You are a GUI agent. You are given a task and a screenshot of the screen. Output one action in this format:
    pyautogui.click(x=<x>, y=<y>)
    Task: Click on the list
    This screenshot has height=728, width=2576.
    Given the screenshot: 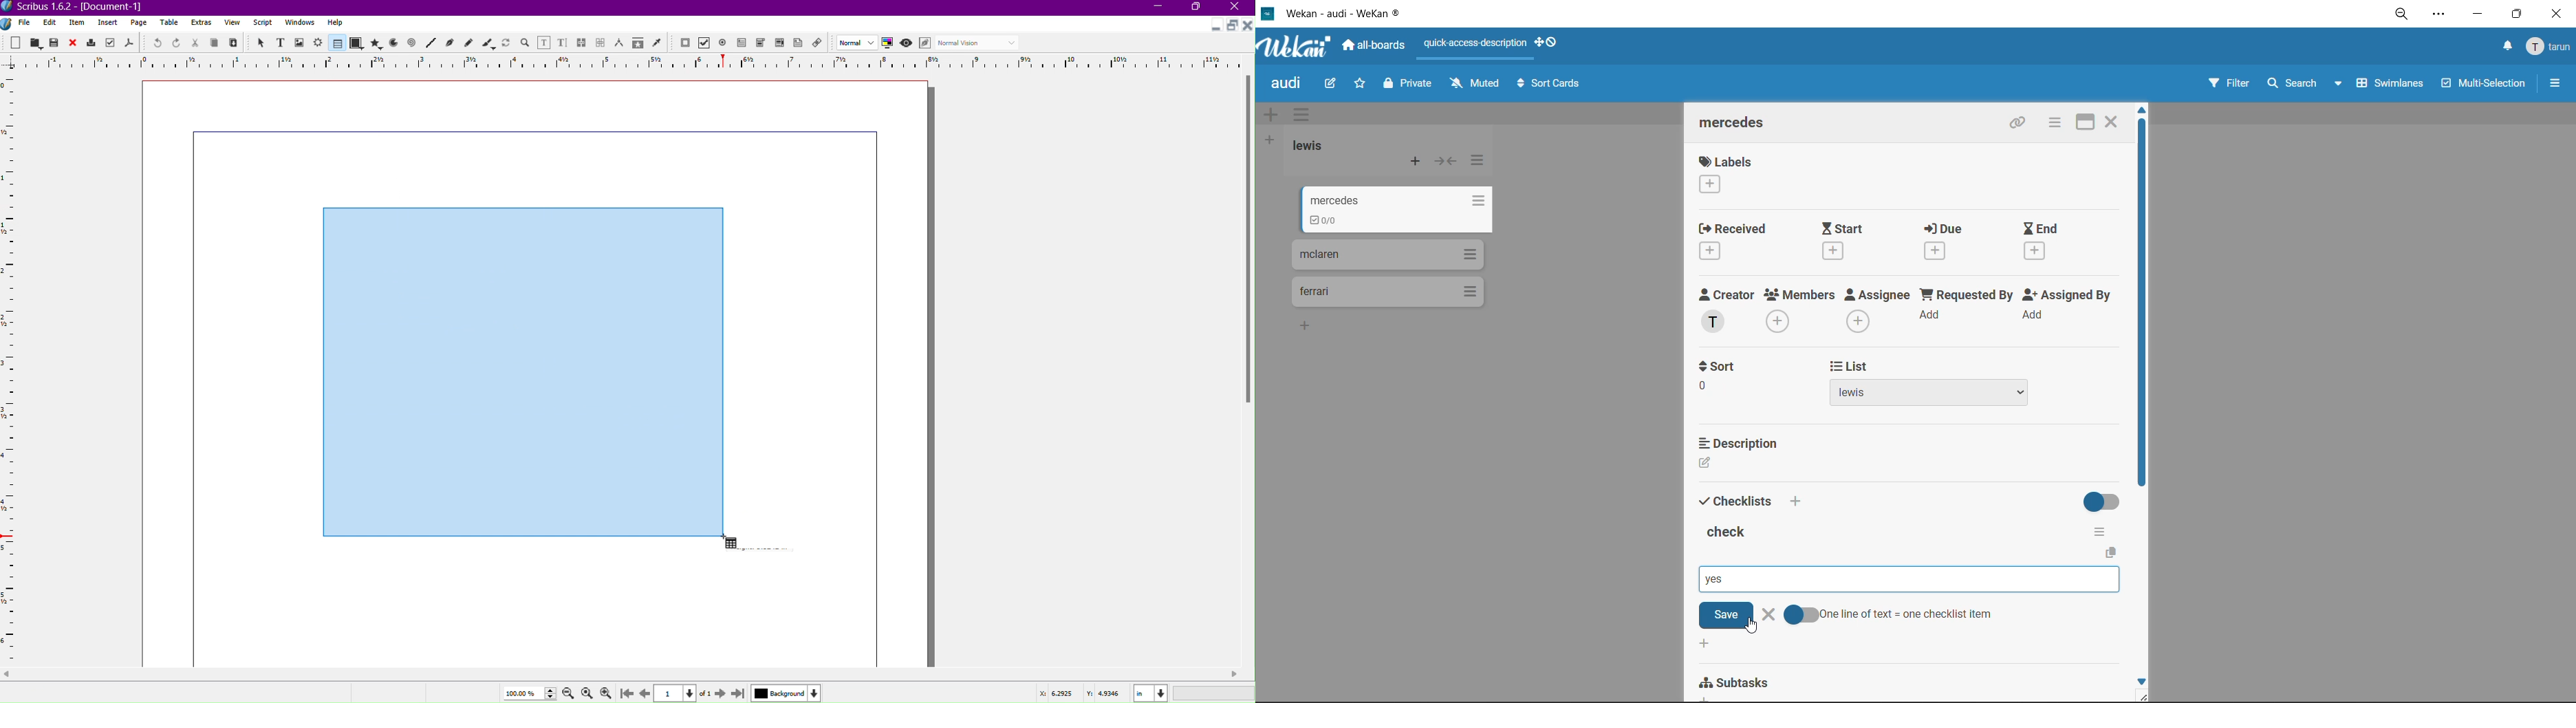 What is the action you would take?
    pyautogui.click(x=1852, y=367)
    